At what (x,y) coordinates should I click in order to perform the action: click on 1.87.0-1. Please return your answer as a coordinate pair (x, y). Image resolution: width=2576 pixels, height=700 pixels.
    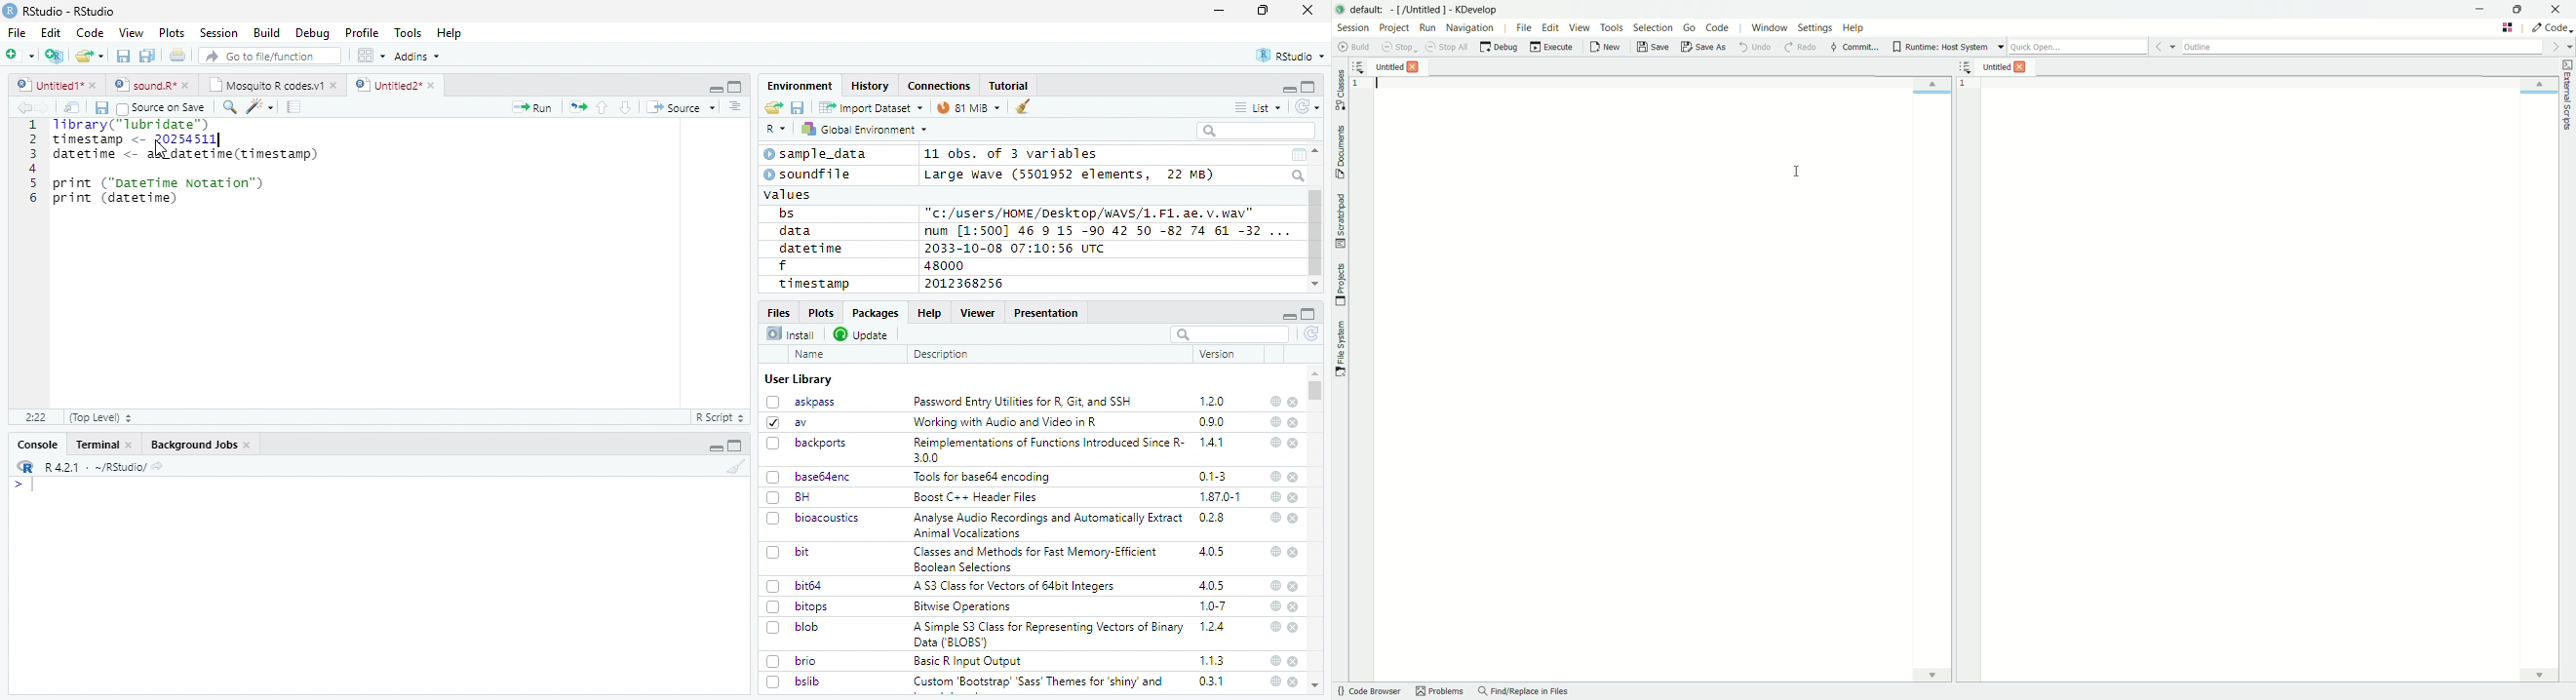
    Looking at the image, I should click on (1220, 497).